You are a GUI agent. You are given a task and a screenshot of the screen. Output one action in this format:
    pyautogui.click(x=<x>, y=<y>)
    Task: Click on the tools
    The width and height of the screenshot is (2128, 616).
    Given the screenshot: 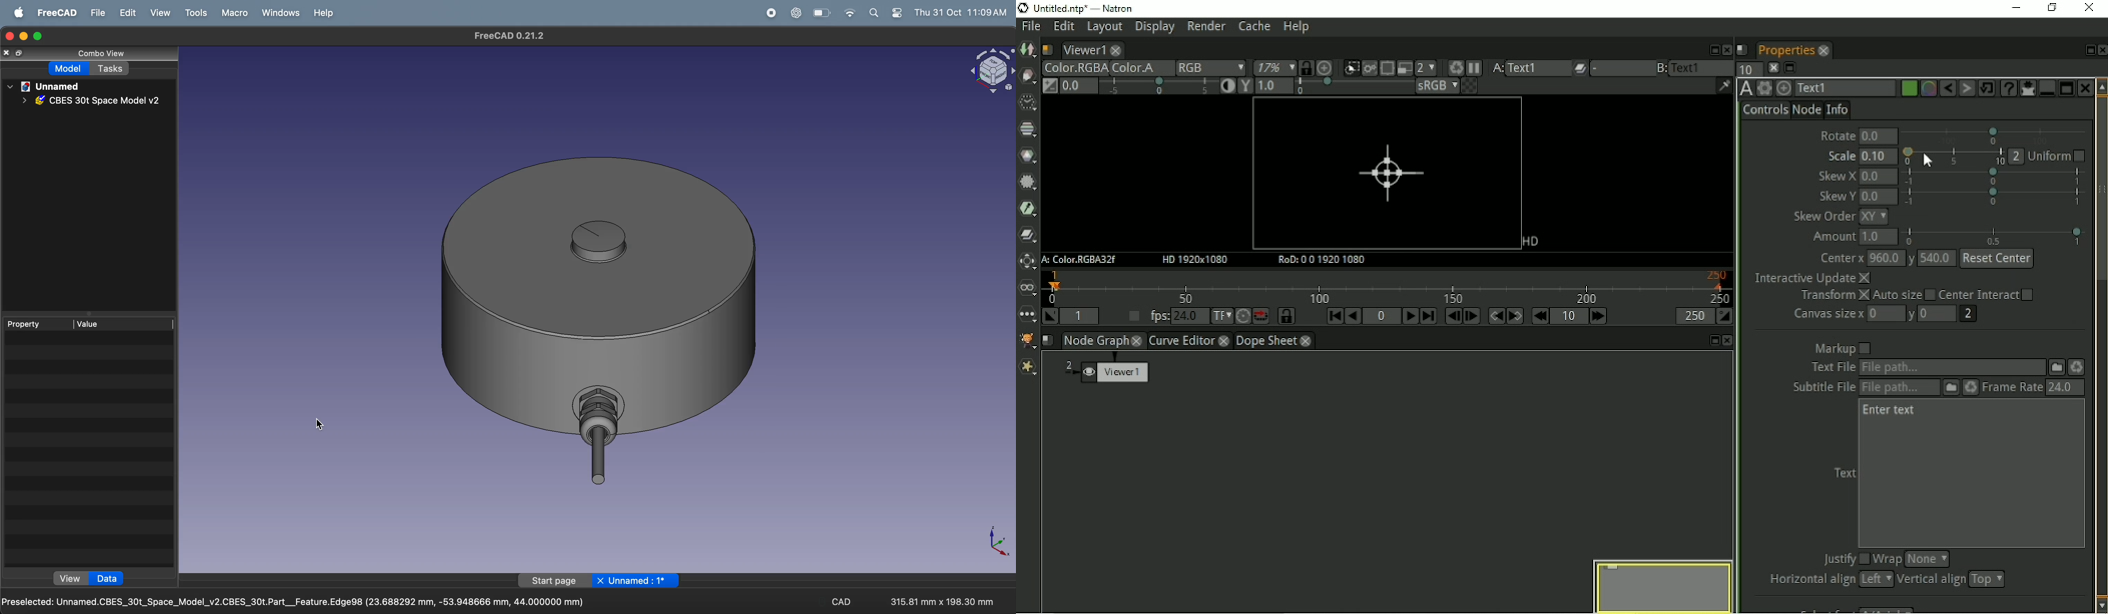 What is the action you would take?
    pyautogui.click(x=202, y=15)
    